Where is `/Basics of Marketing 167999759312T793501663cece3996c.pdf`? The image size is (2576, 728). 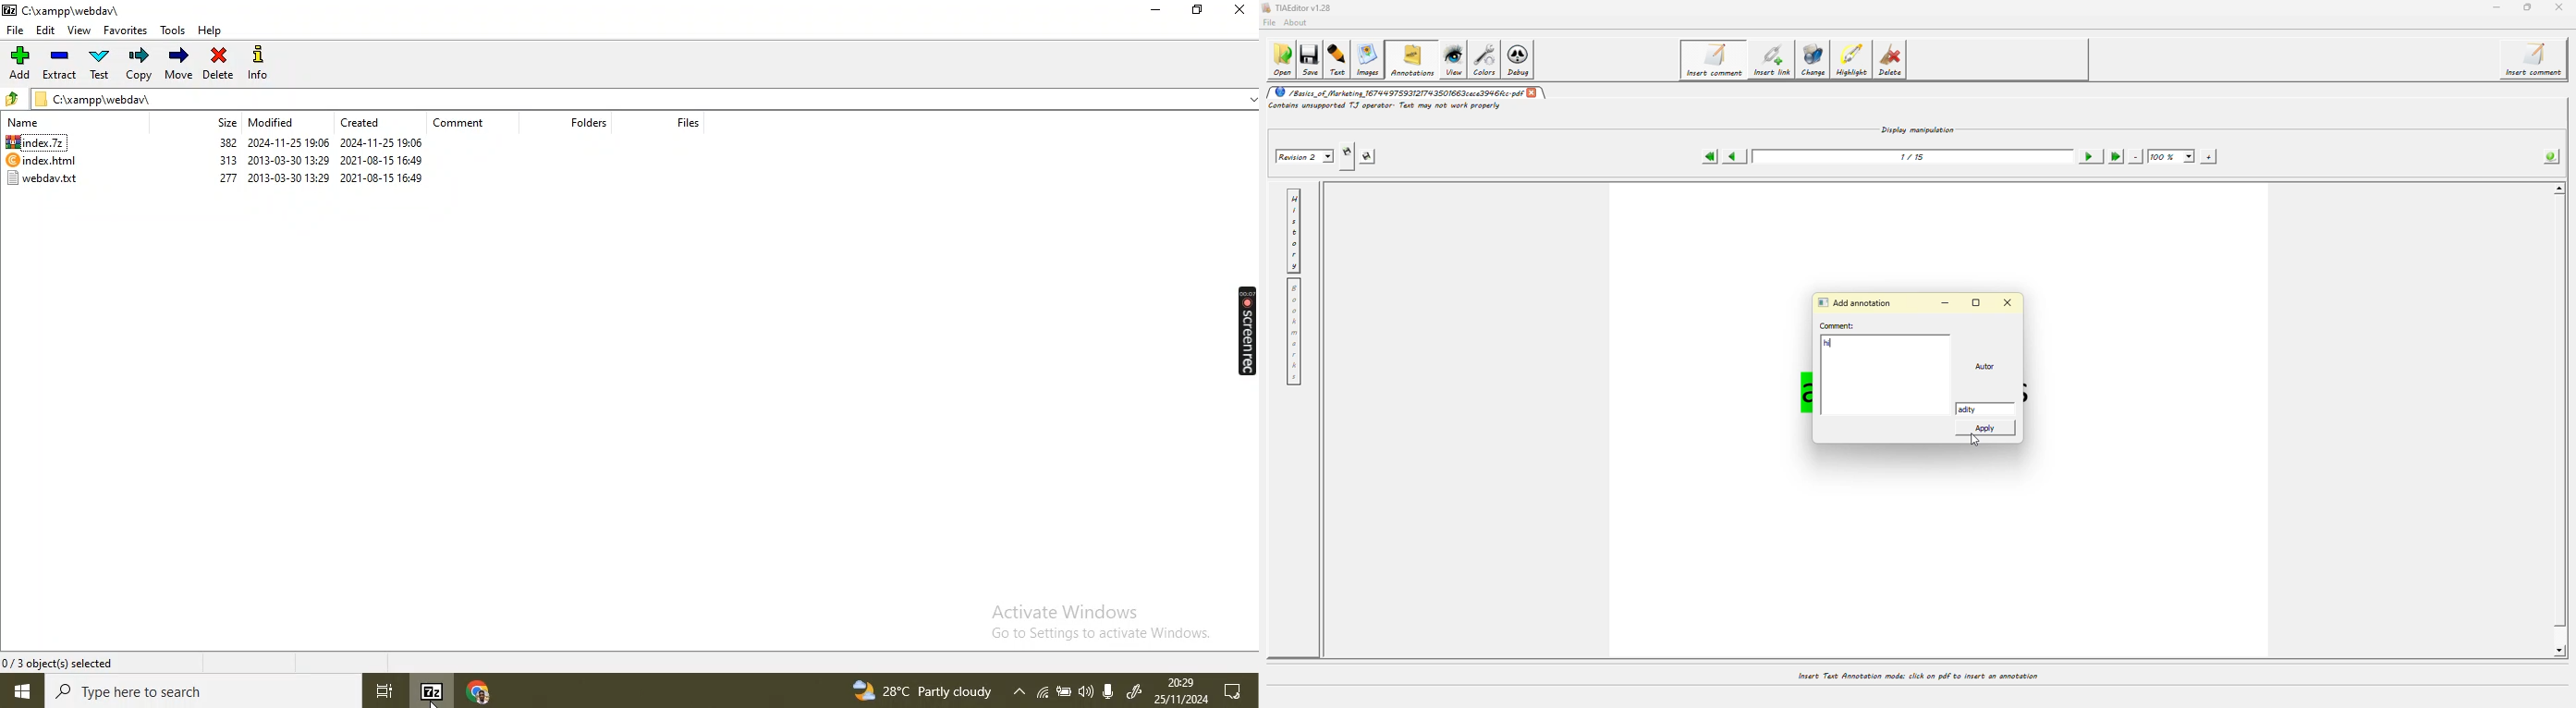 /Basics of Marketing 167999759312T793501663cece3996c.pdf is located at coordinates (1397, 92).